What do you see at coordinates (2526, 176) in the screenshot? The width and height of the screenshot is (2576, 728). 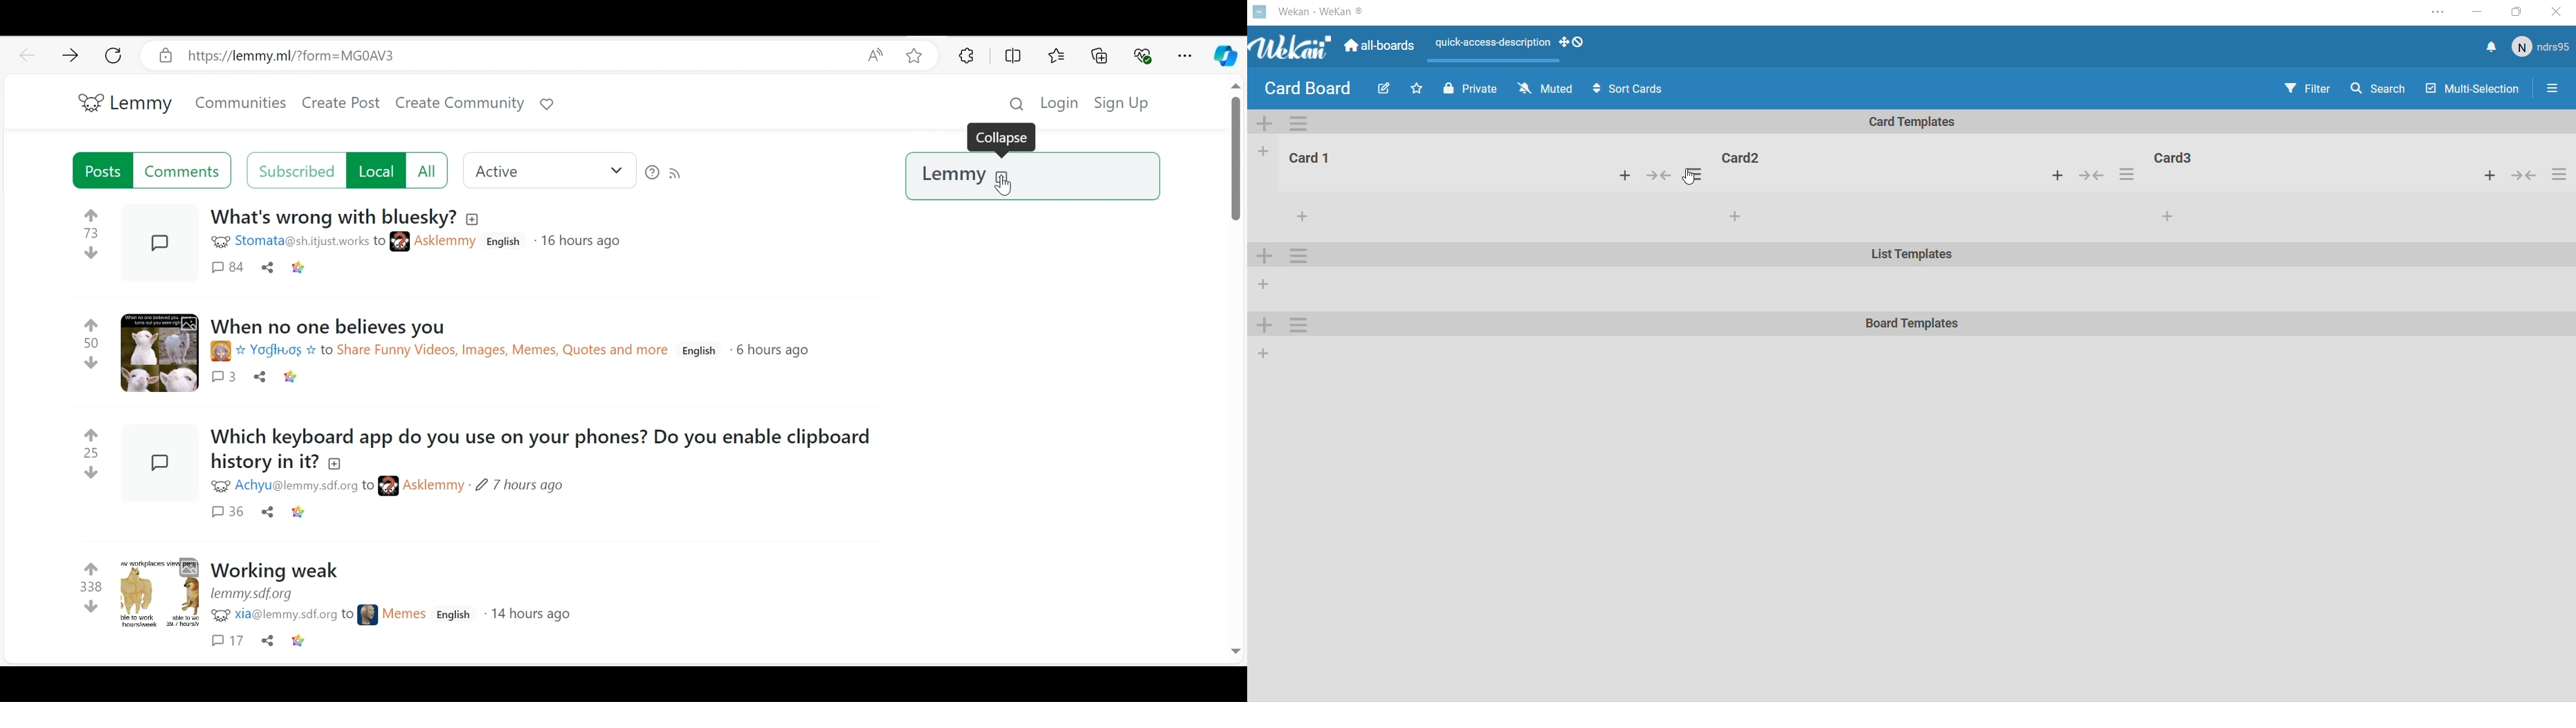 I see `Actions` at bounding box center [2526, 176].